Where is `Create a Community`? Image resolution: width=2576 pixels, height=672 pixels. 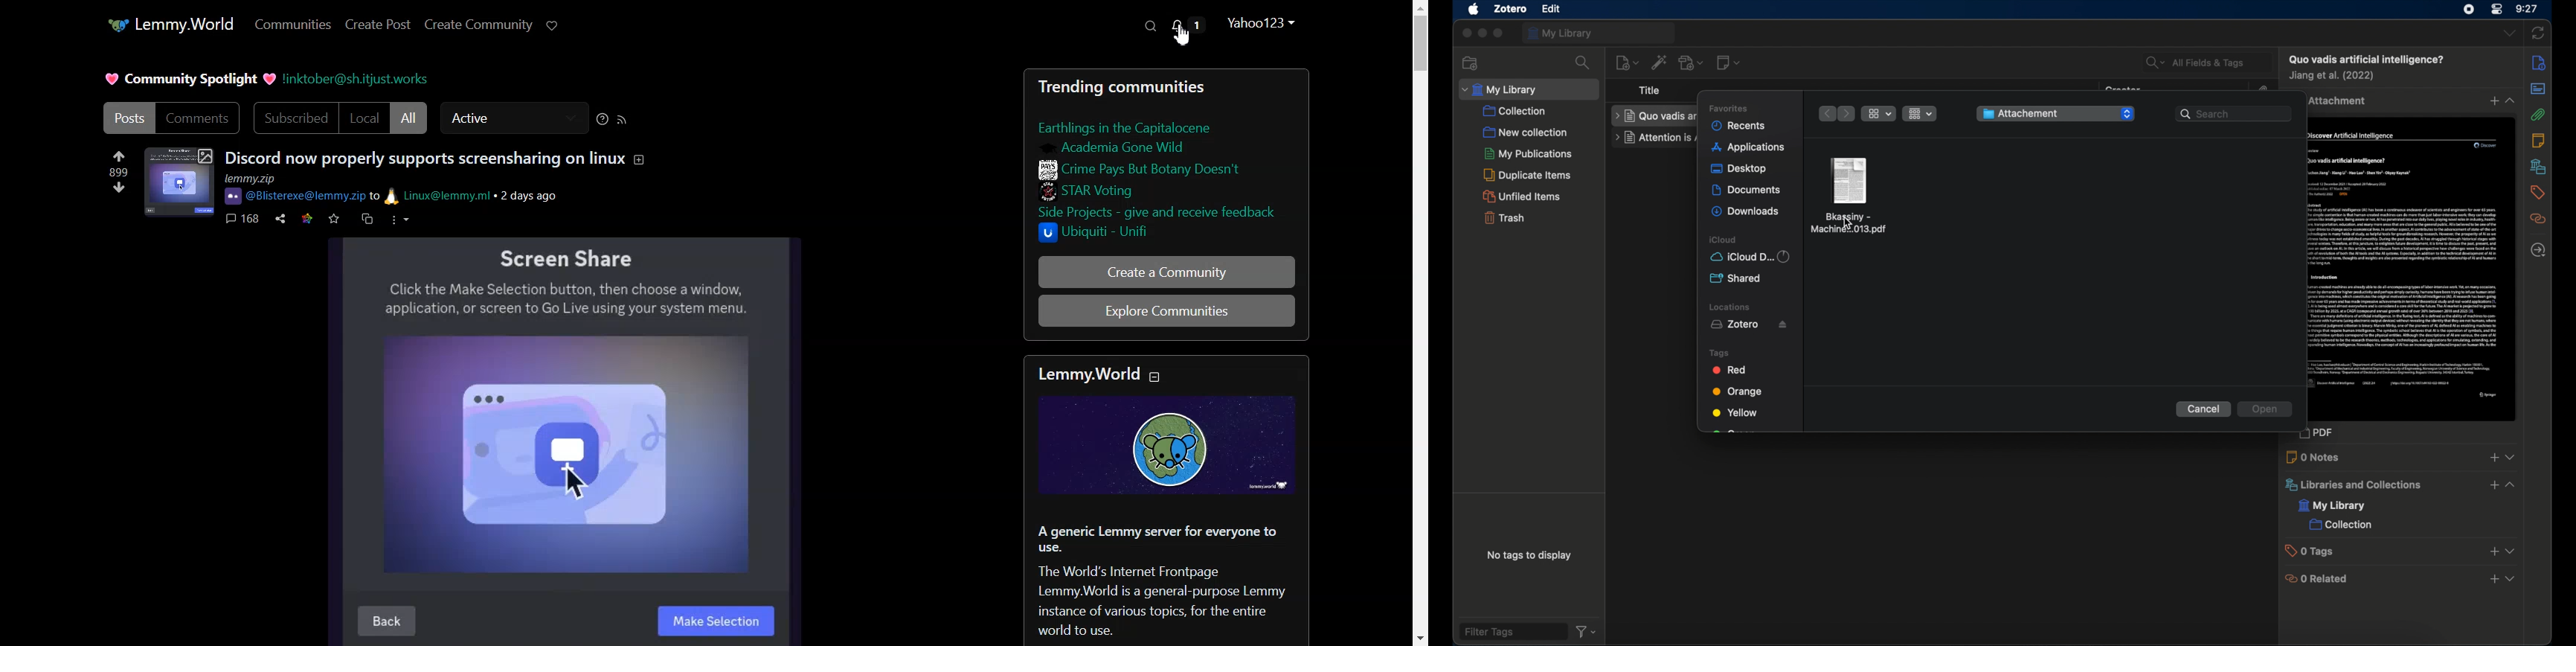
Create a Community is located at coordinates (1168, 272).